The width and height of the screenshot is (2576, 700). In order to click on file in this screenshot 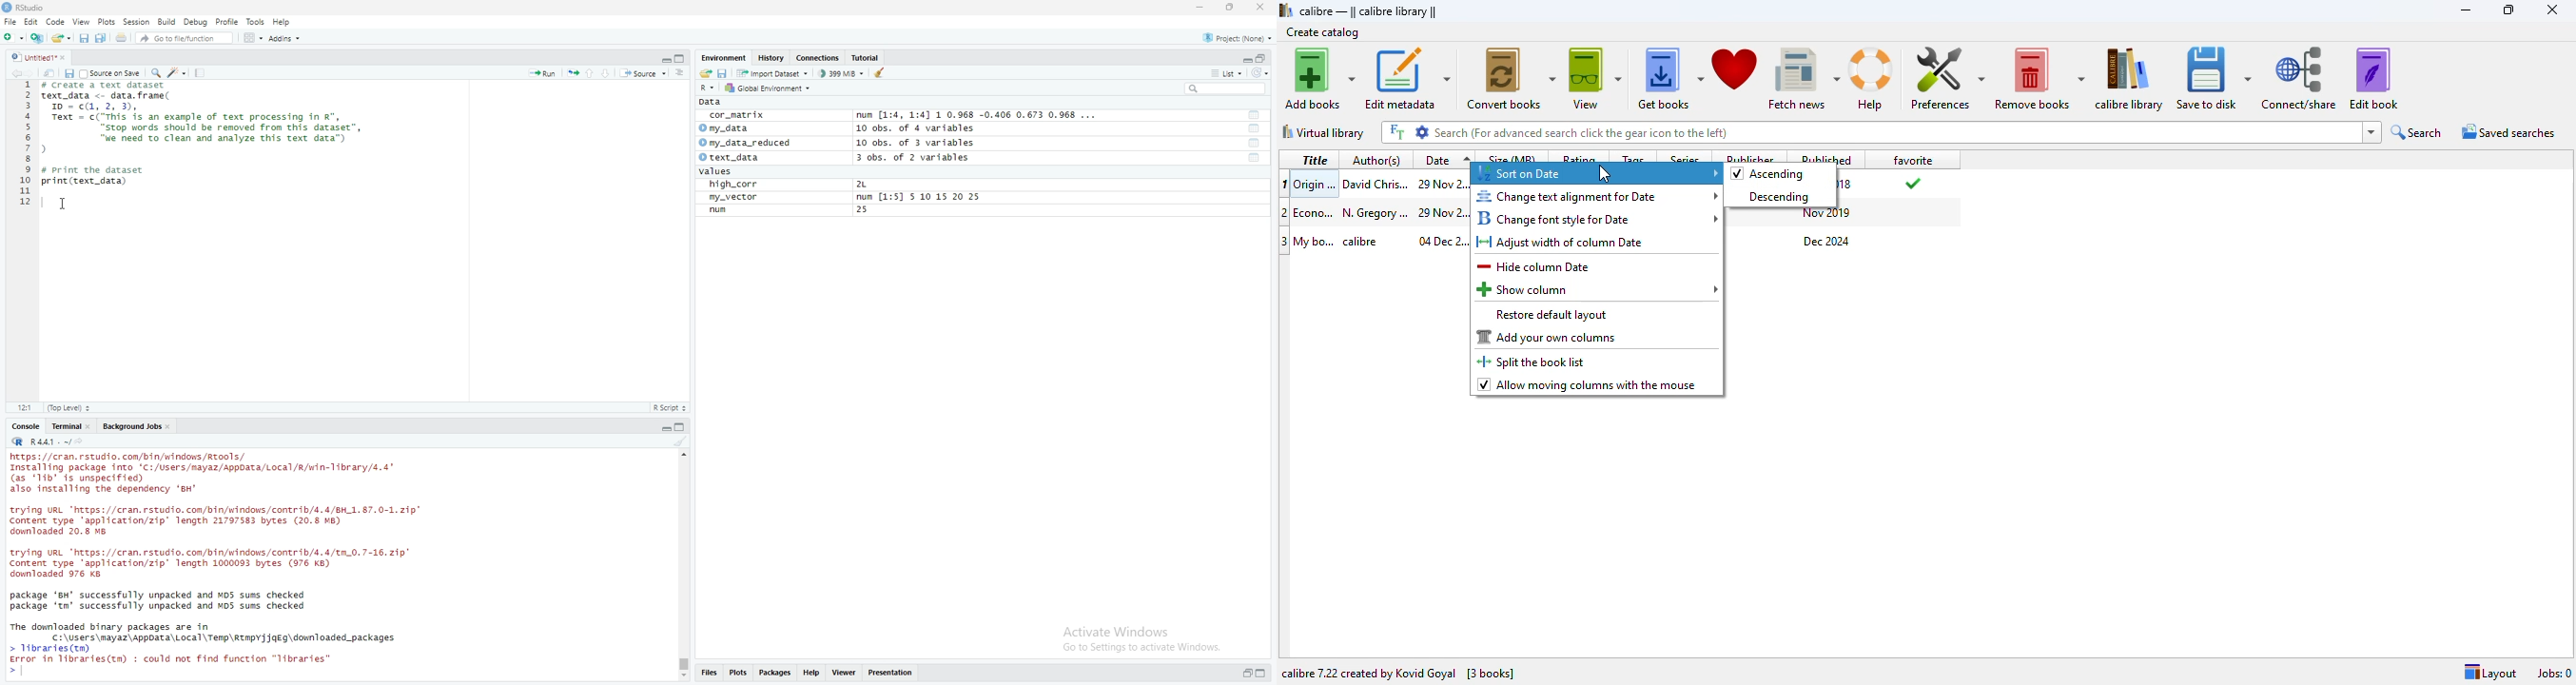, I will do `click(9, 22)`.